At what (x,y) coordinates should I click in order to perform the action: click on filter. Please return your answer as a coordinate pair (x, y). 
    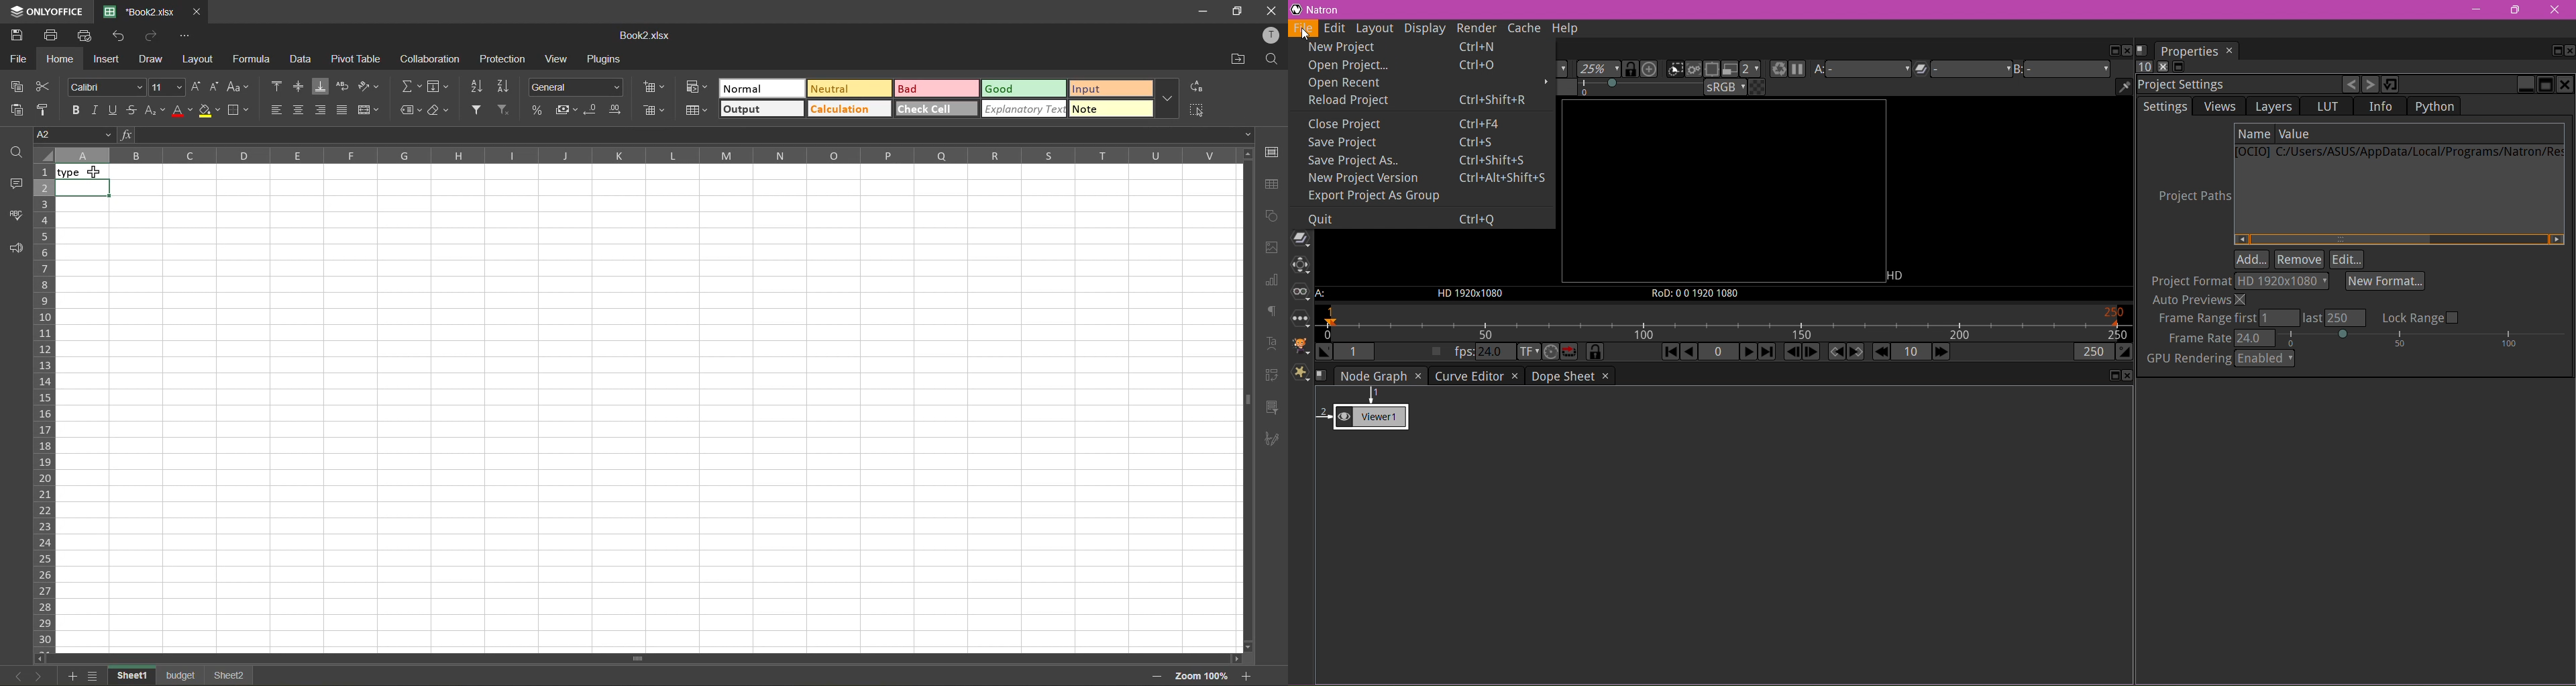
    Looking at the image, I should click on (478, 108).